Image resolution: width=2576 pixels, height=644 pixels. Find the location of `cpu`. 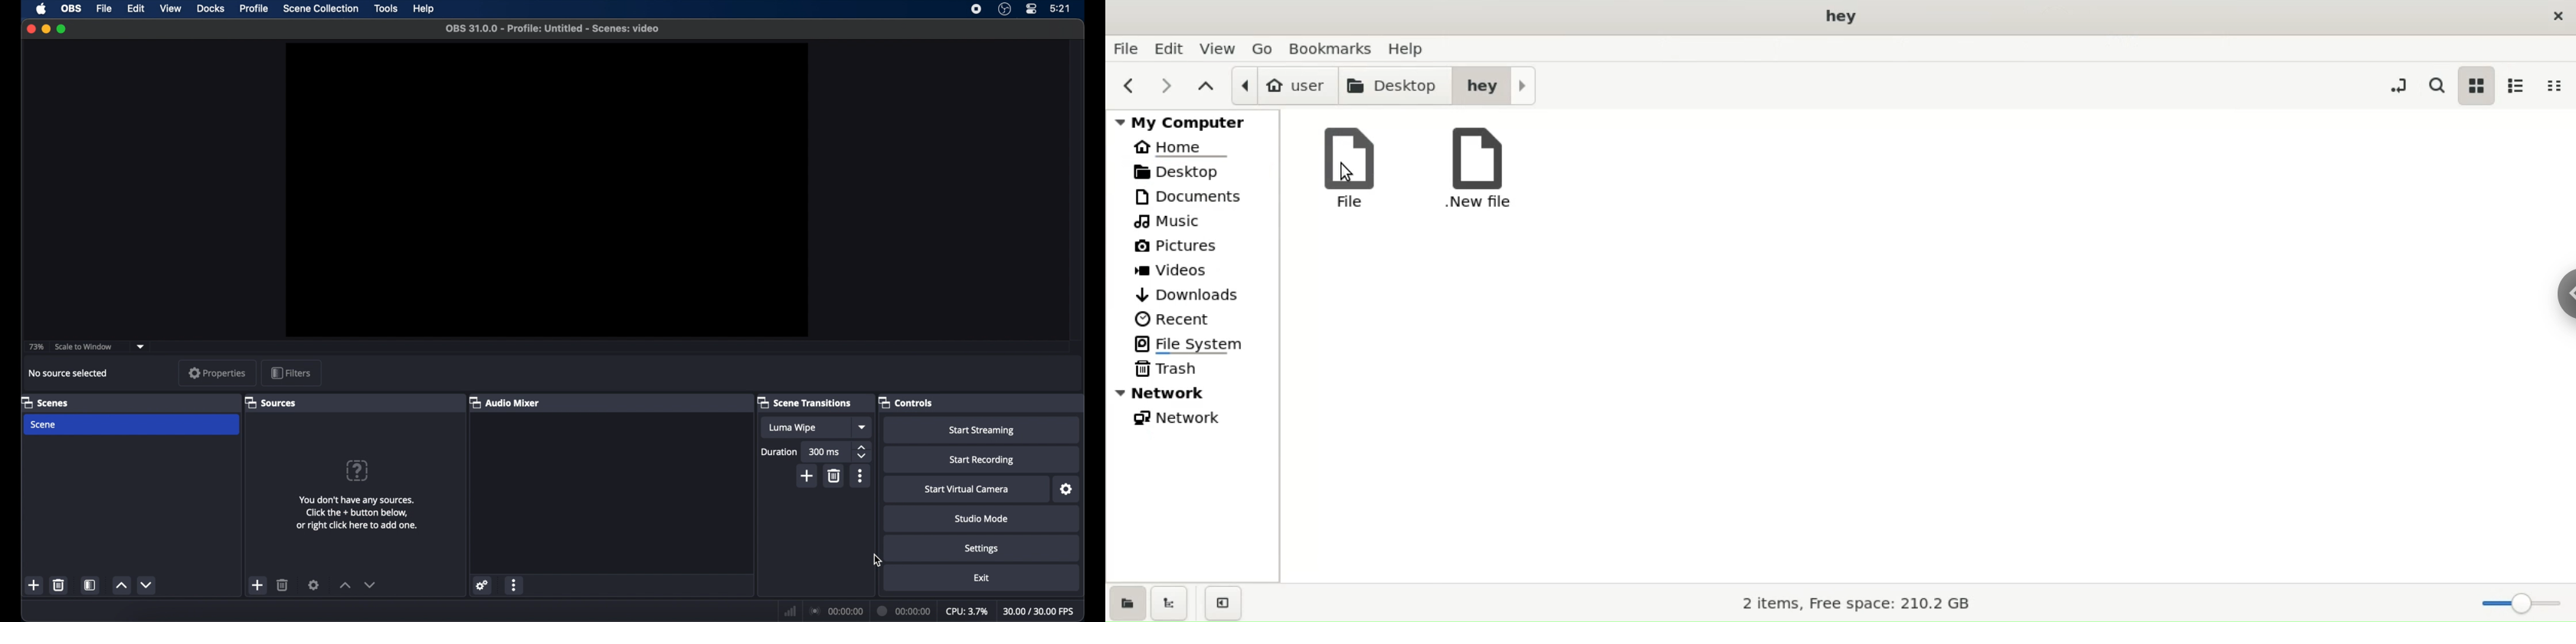

cpu is located at coordinates (966, 612).